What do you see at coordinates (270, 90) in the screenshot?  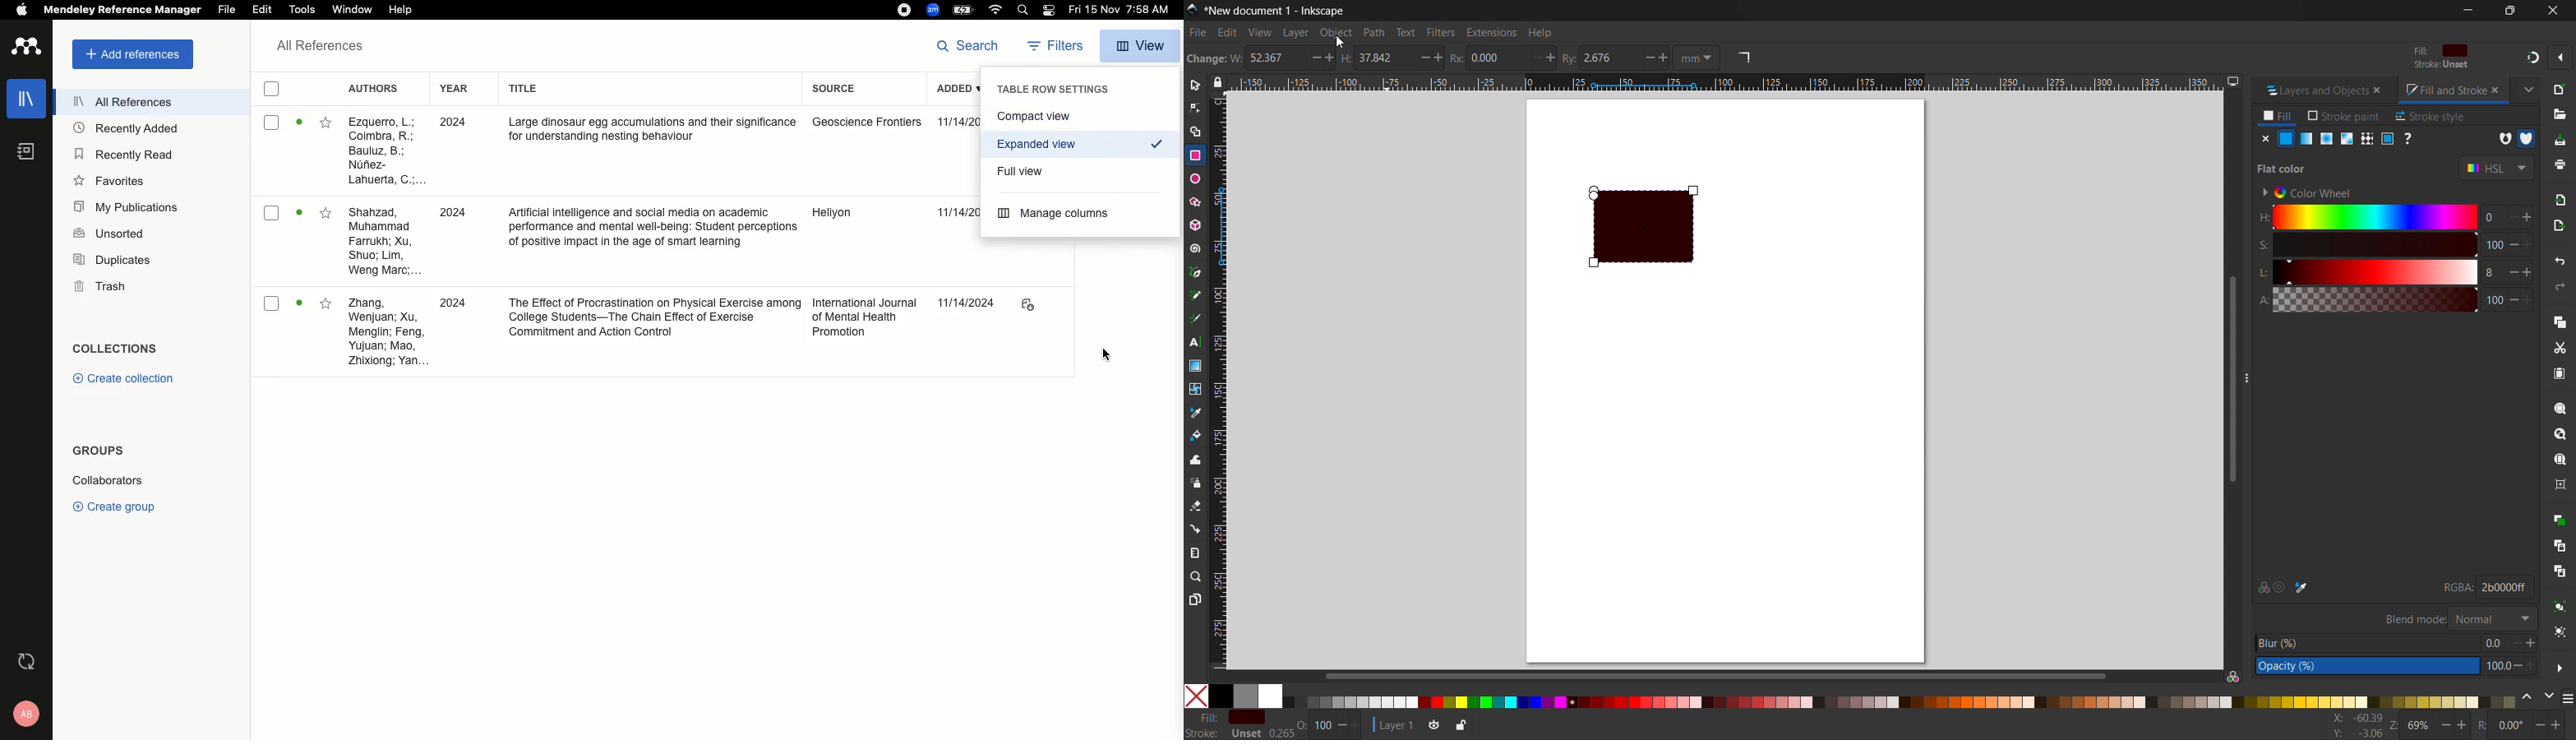 I see `checkbox` at bounding box center [270, 90].